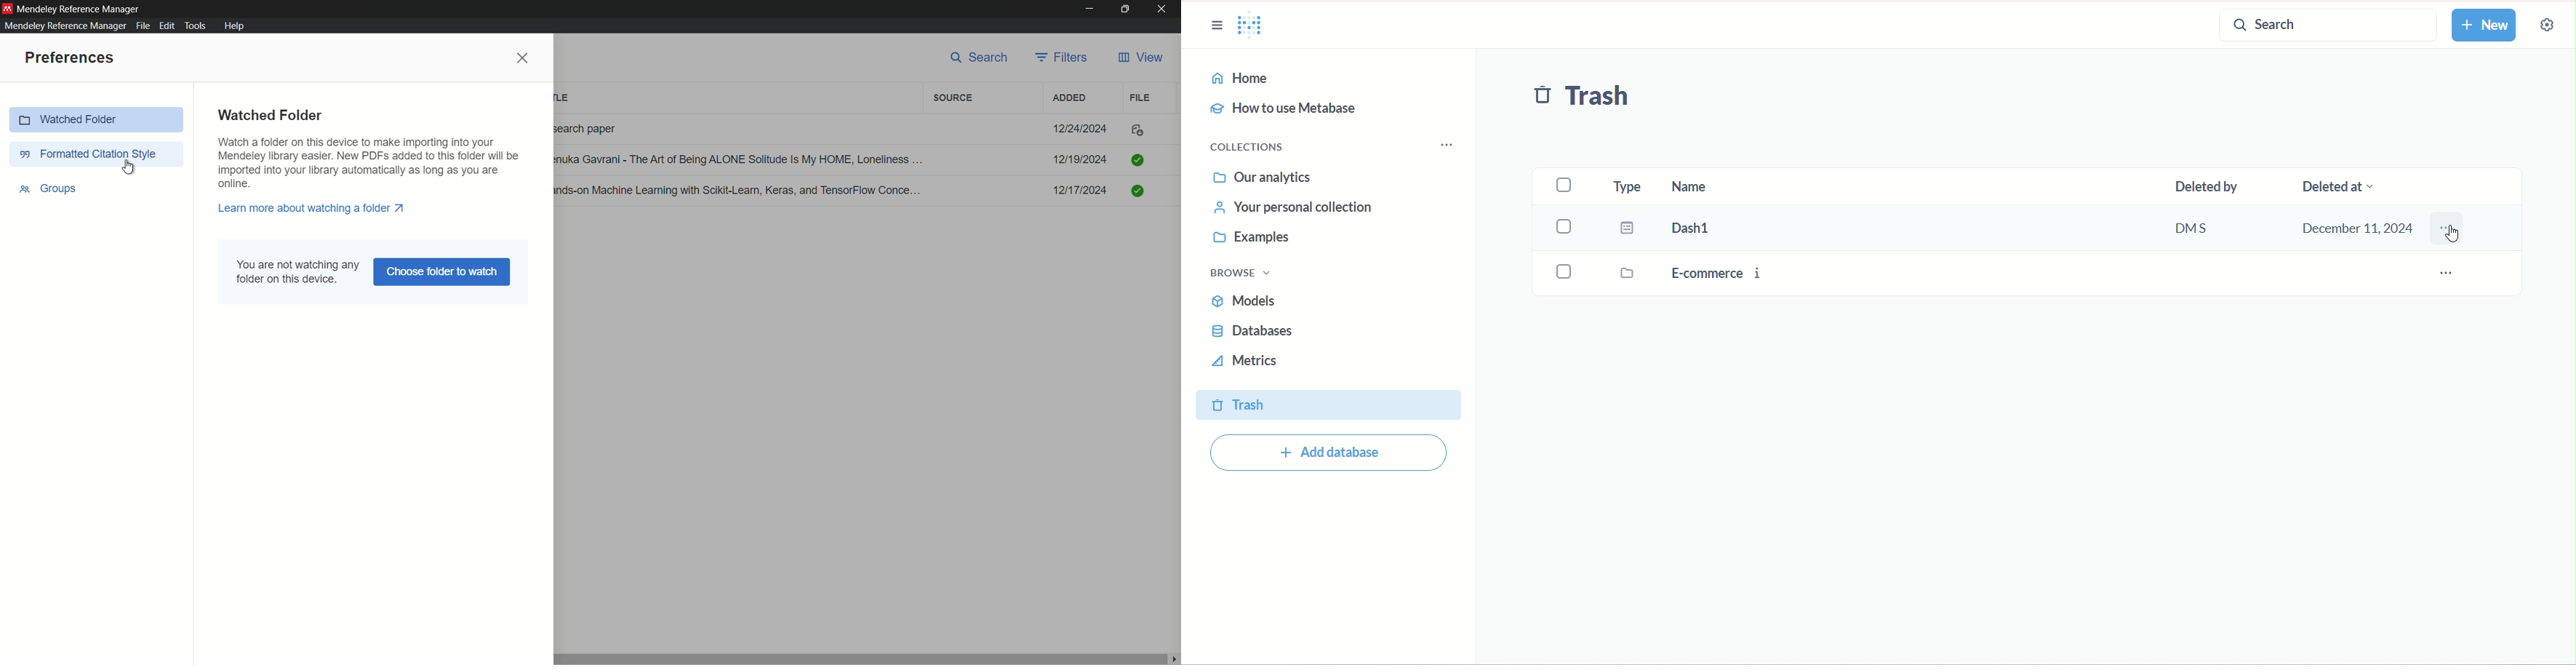 The height and width of the screenshot is (672, 2576). What do you see at coordinates (1089, 9) in the screenshot?
I see `minimize` at bounding box center [1089, 9].